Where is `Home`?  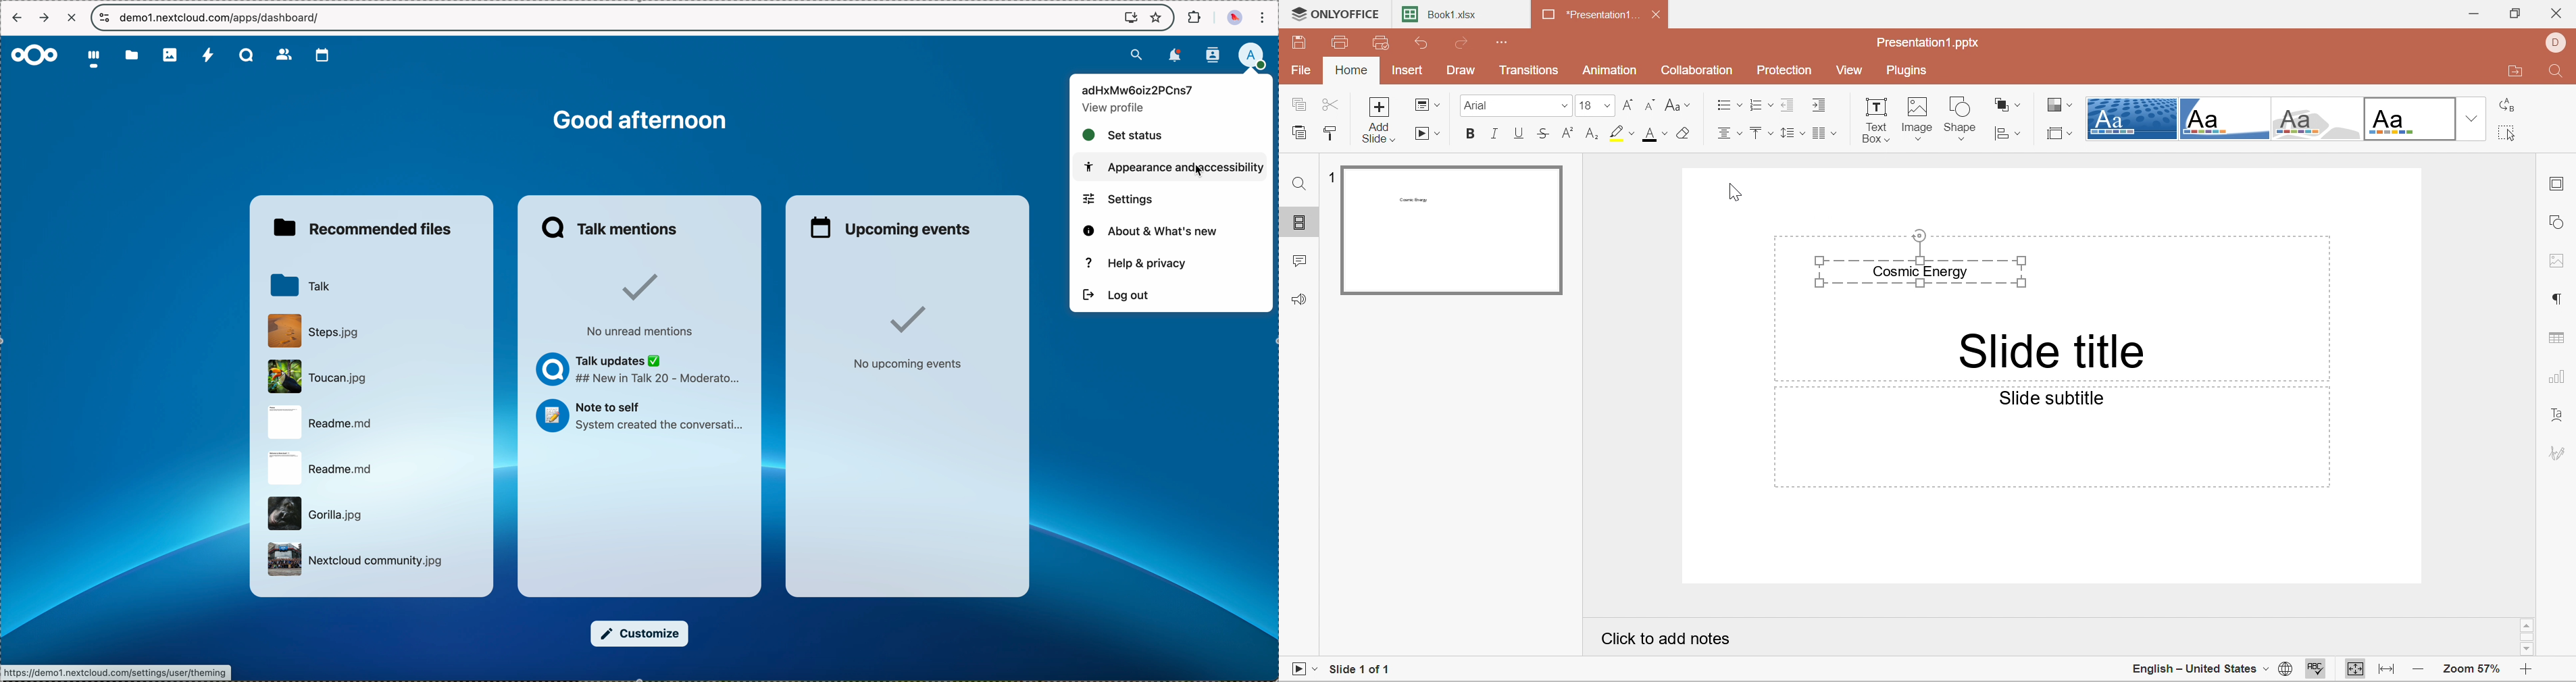
Home is located at coordinates (1353, 71).